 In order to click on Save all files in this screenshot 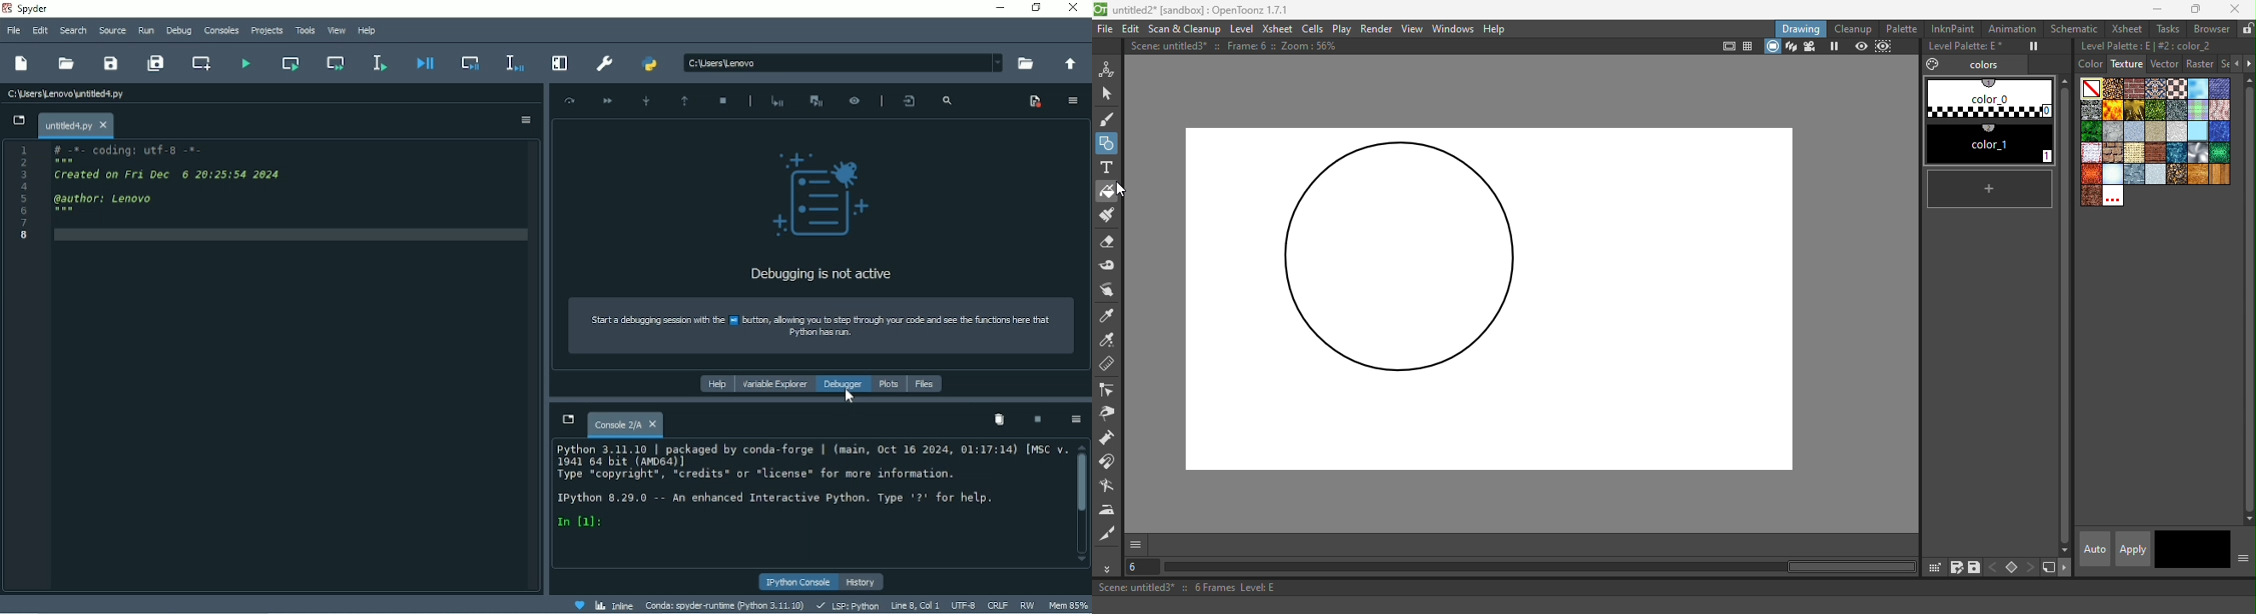, I will do `click(156, 64)`.